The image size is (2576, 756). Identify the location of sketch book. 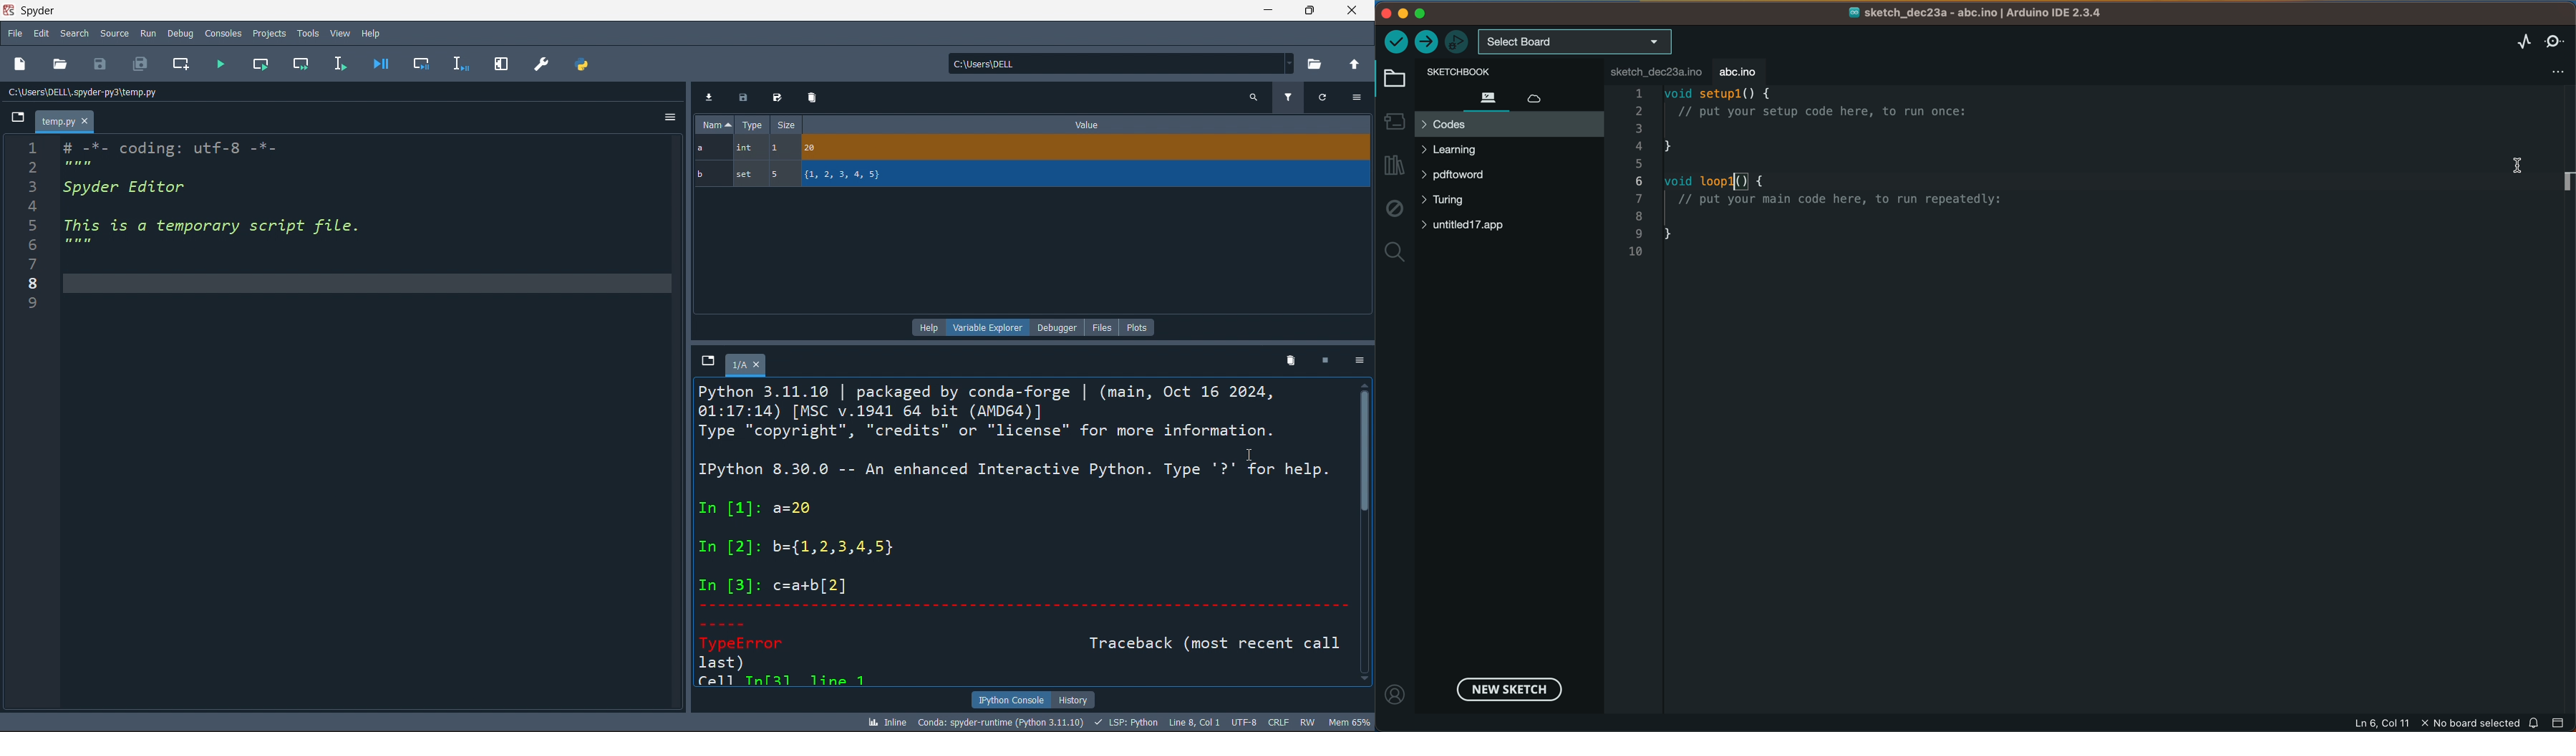
(1464, 72).